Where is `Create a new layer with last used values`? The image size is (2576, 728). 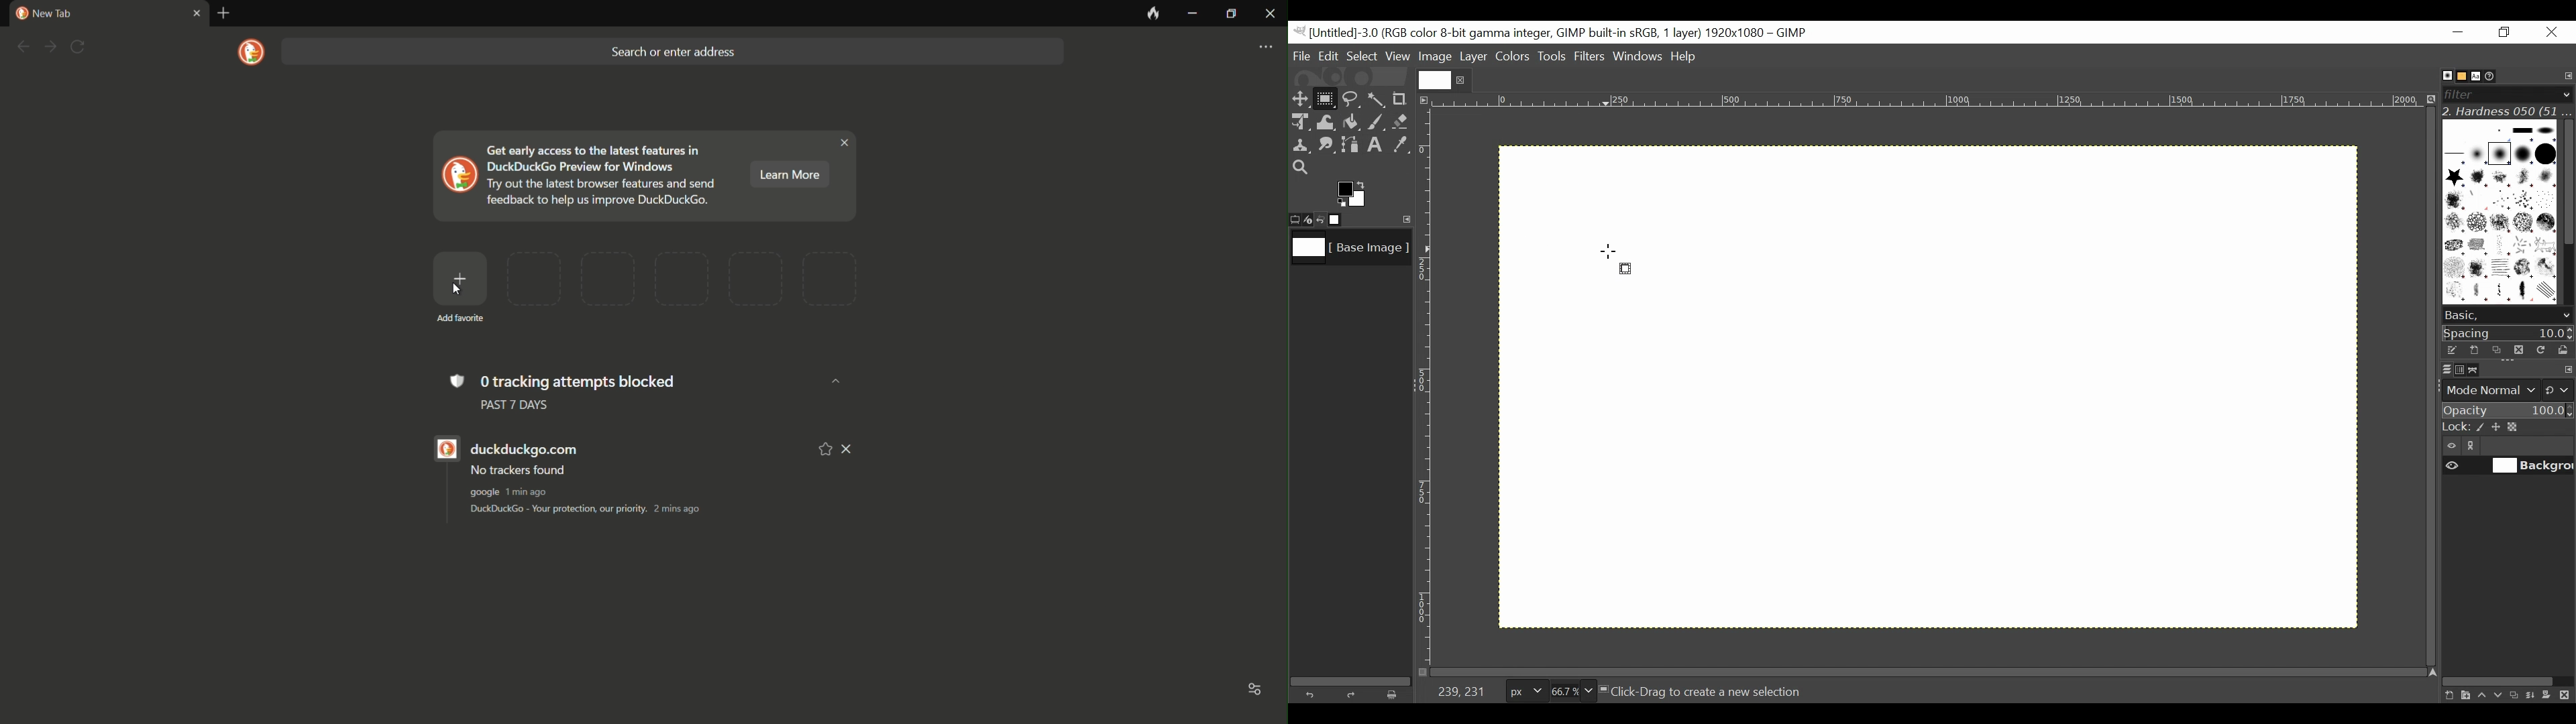 Create a new layer with last used values is located at coordinates (2447, 696).